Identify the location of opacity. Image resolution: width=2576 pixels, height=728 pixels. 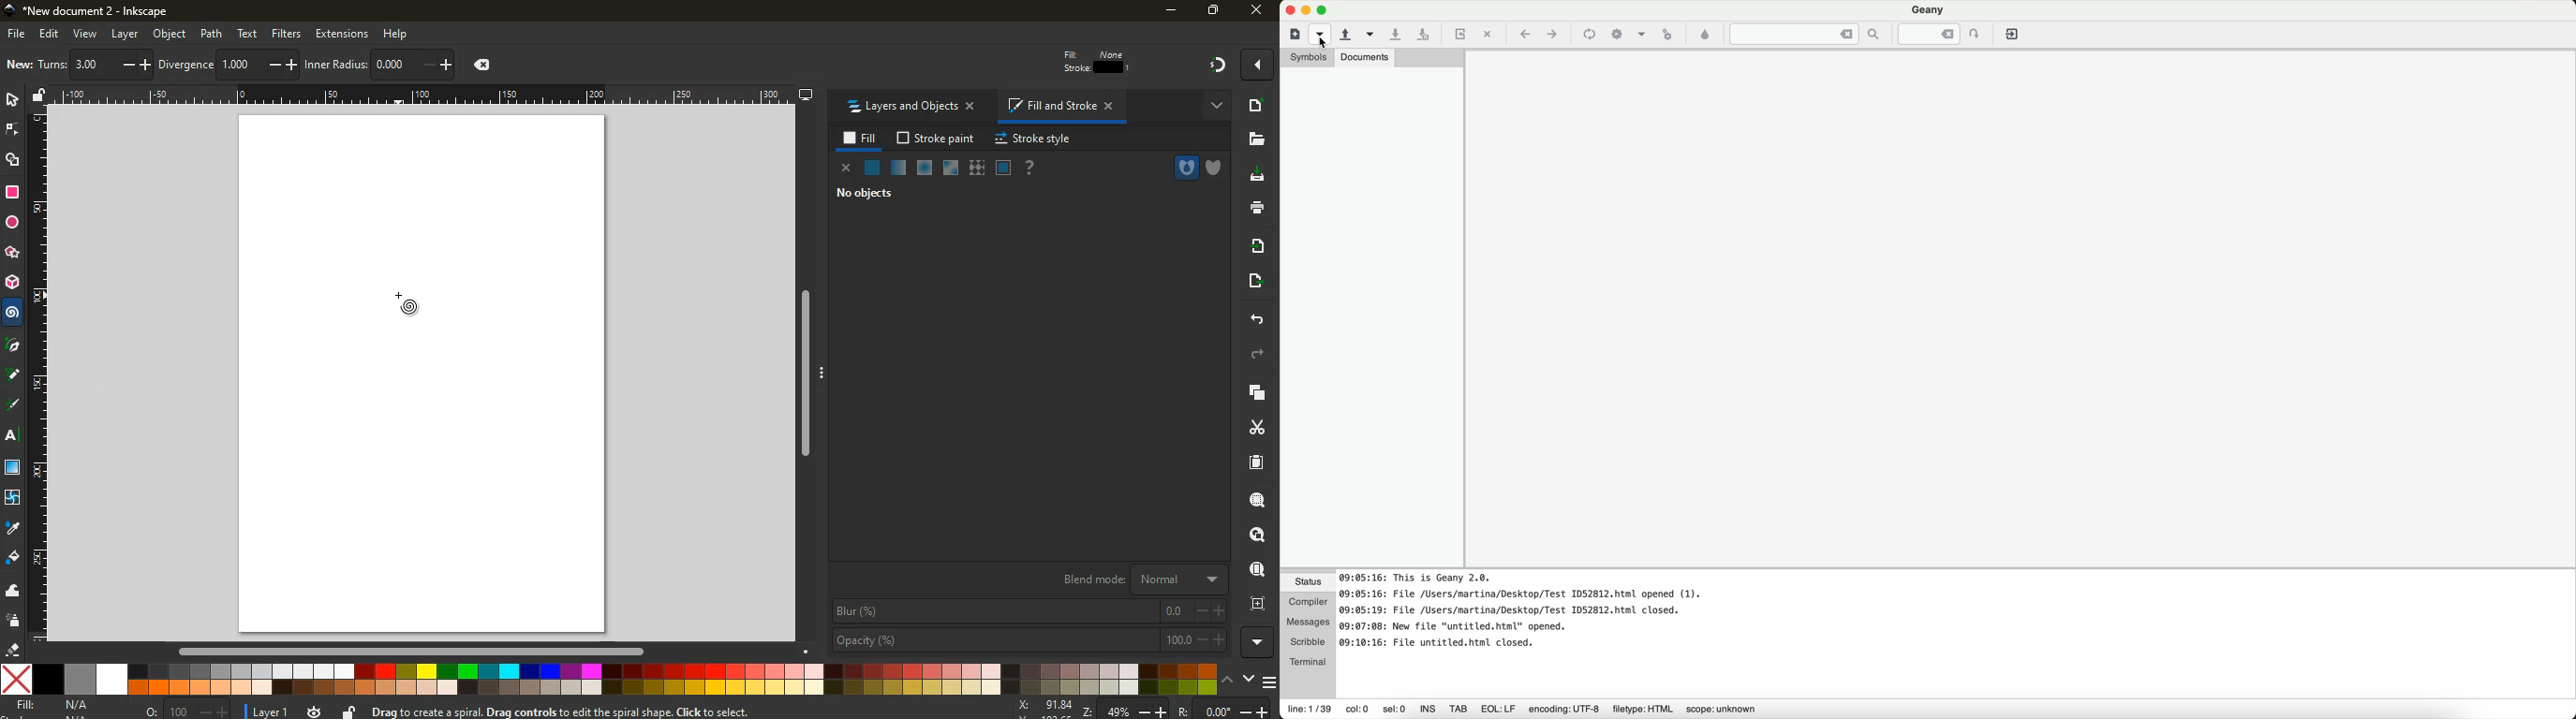
(898, 169).